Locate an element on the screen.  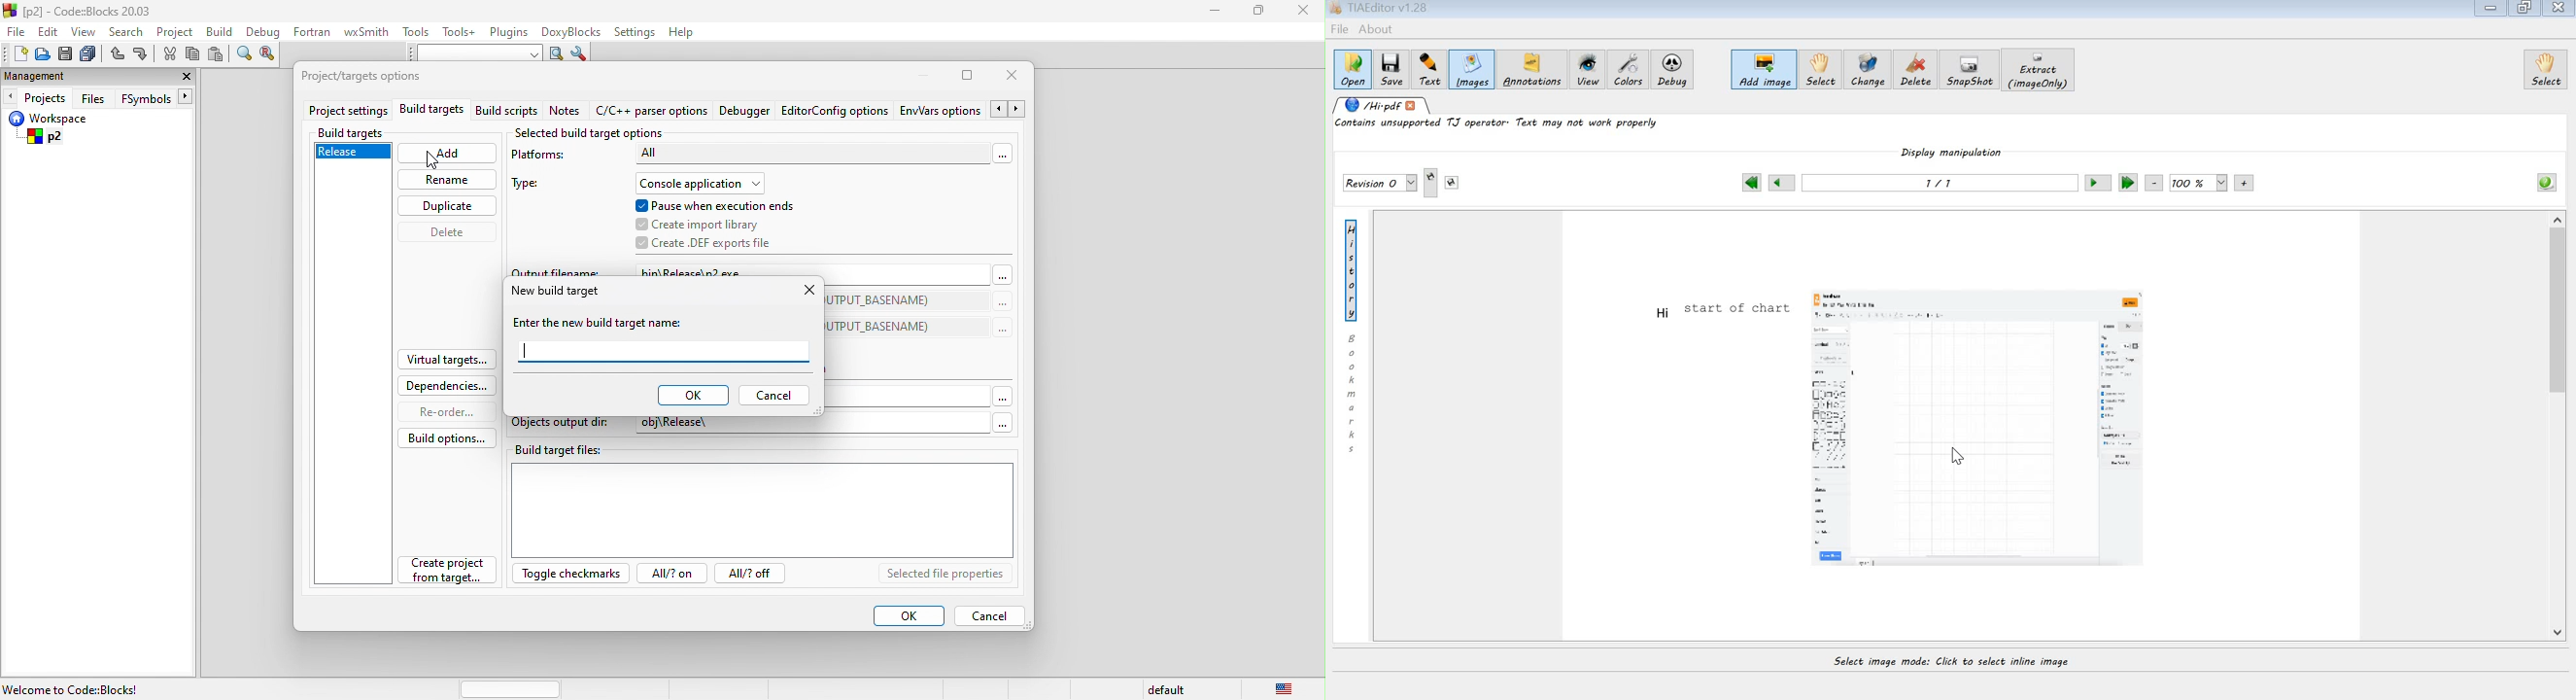
ok is located at coordinates (691, 396).